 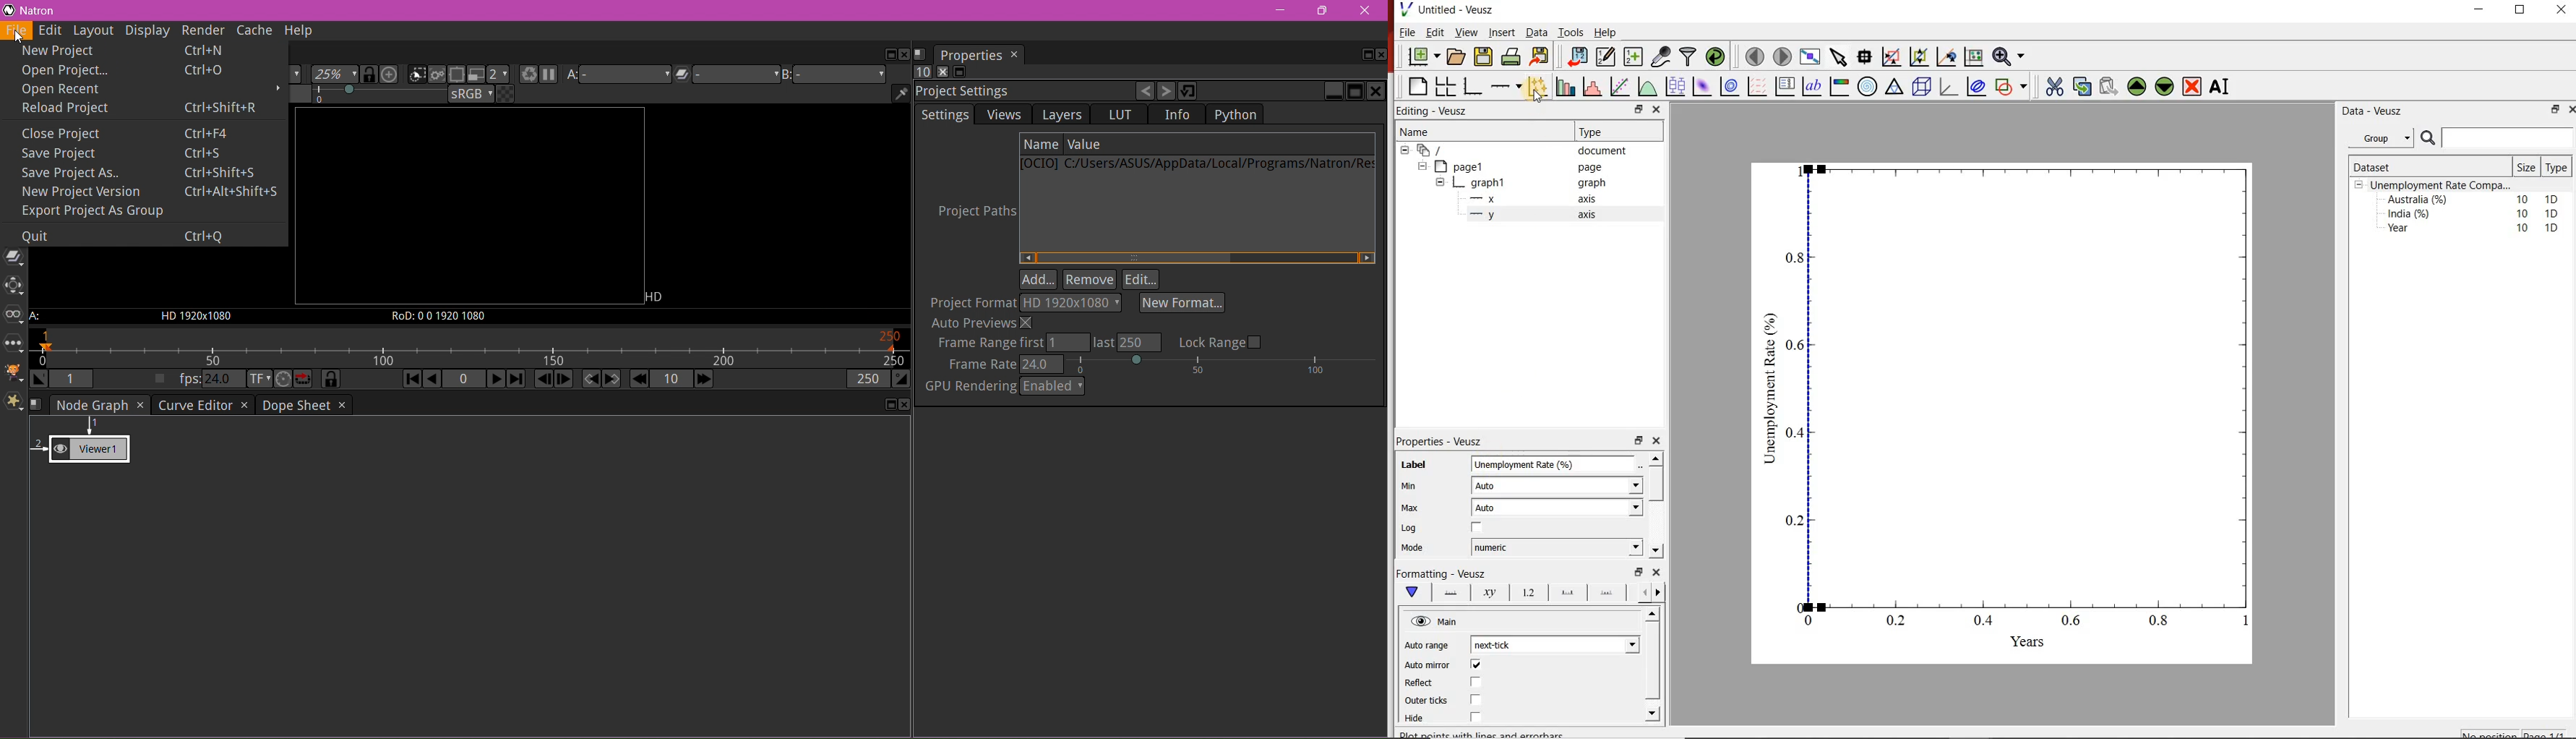 What do you see at coordinates (1609, 132) in the screenshot?
I see `Type` at bounding box center [1609, 132].